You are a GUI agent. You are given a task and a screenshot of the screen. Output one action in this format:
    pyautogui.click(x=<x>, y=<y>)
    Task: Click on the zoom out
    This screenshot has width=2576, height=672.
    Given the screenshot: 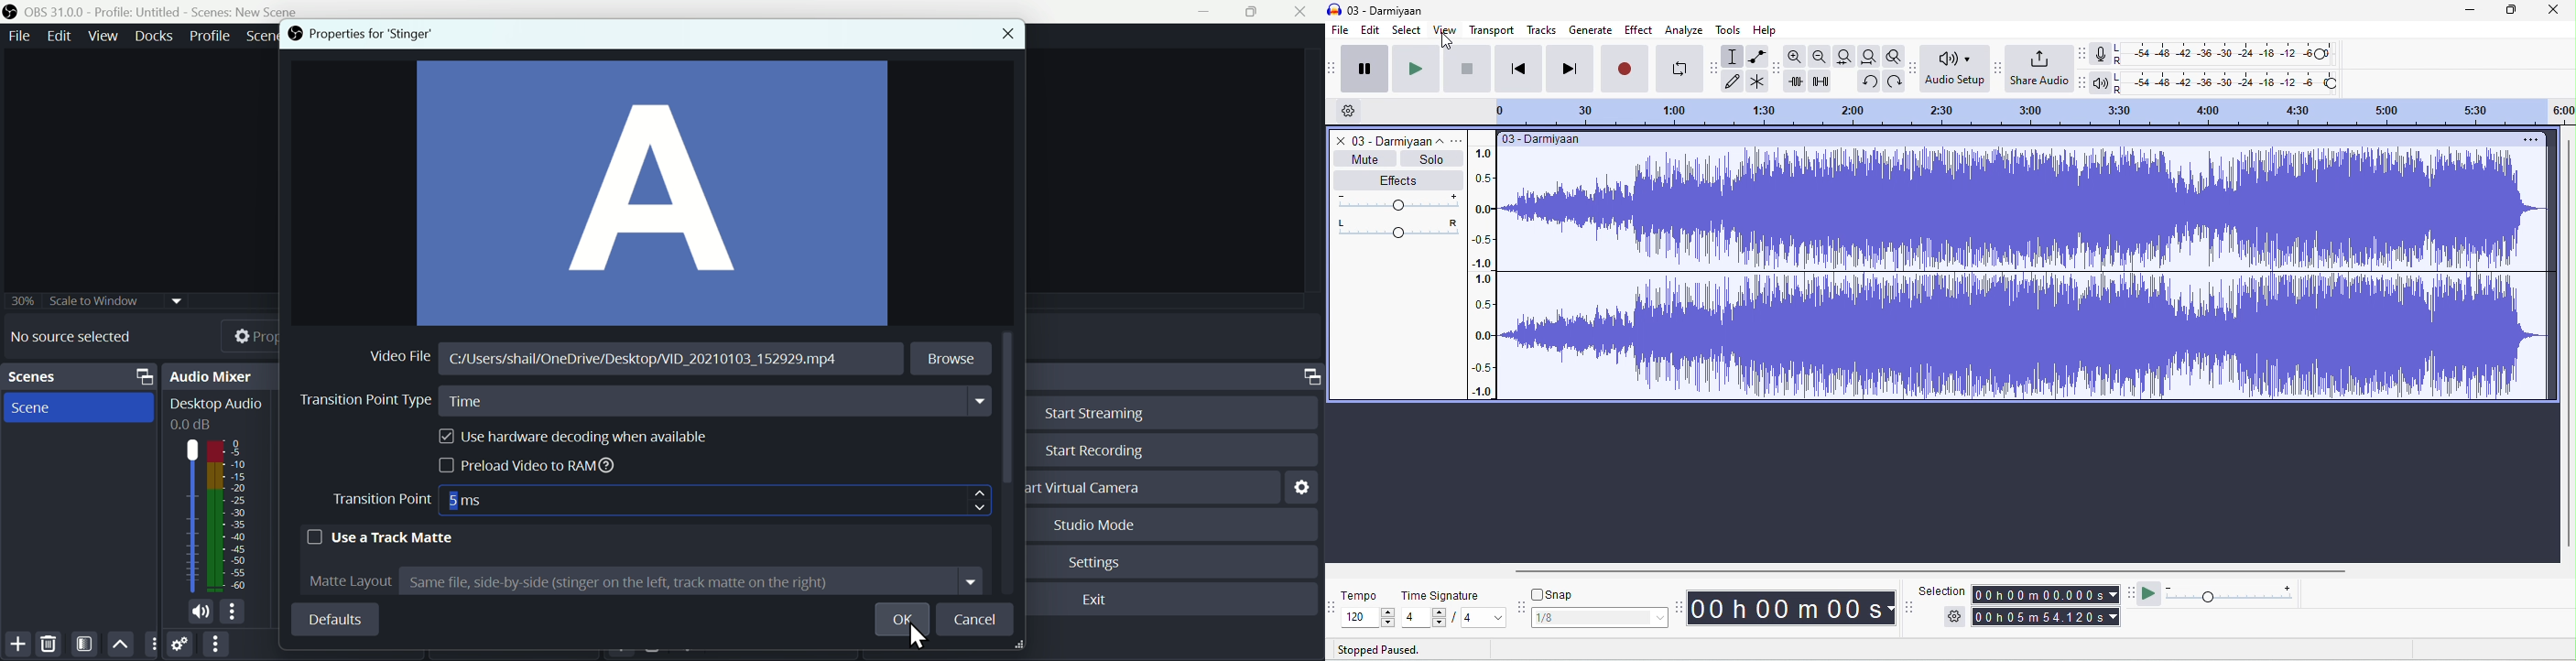 What is the action you would take?
    pyautogui.click(x=1821, y=57)
    